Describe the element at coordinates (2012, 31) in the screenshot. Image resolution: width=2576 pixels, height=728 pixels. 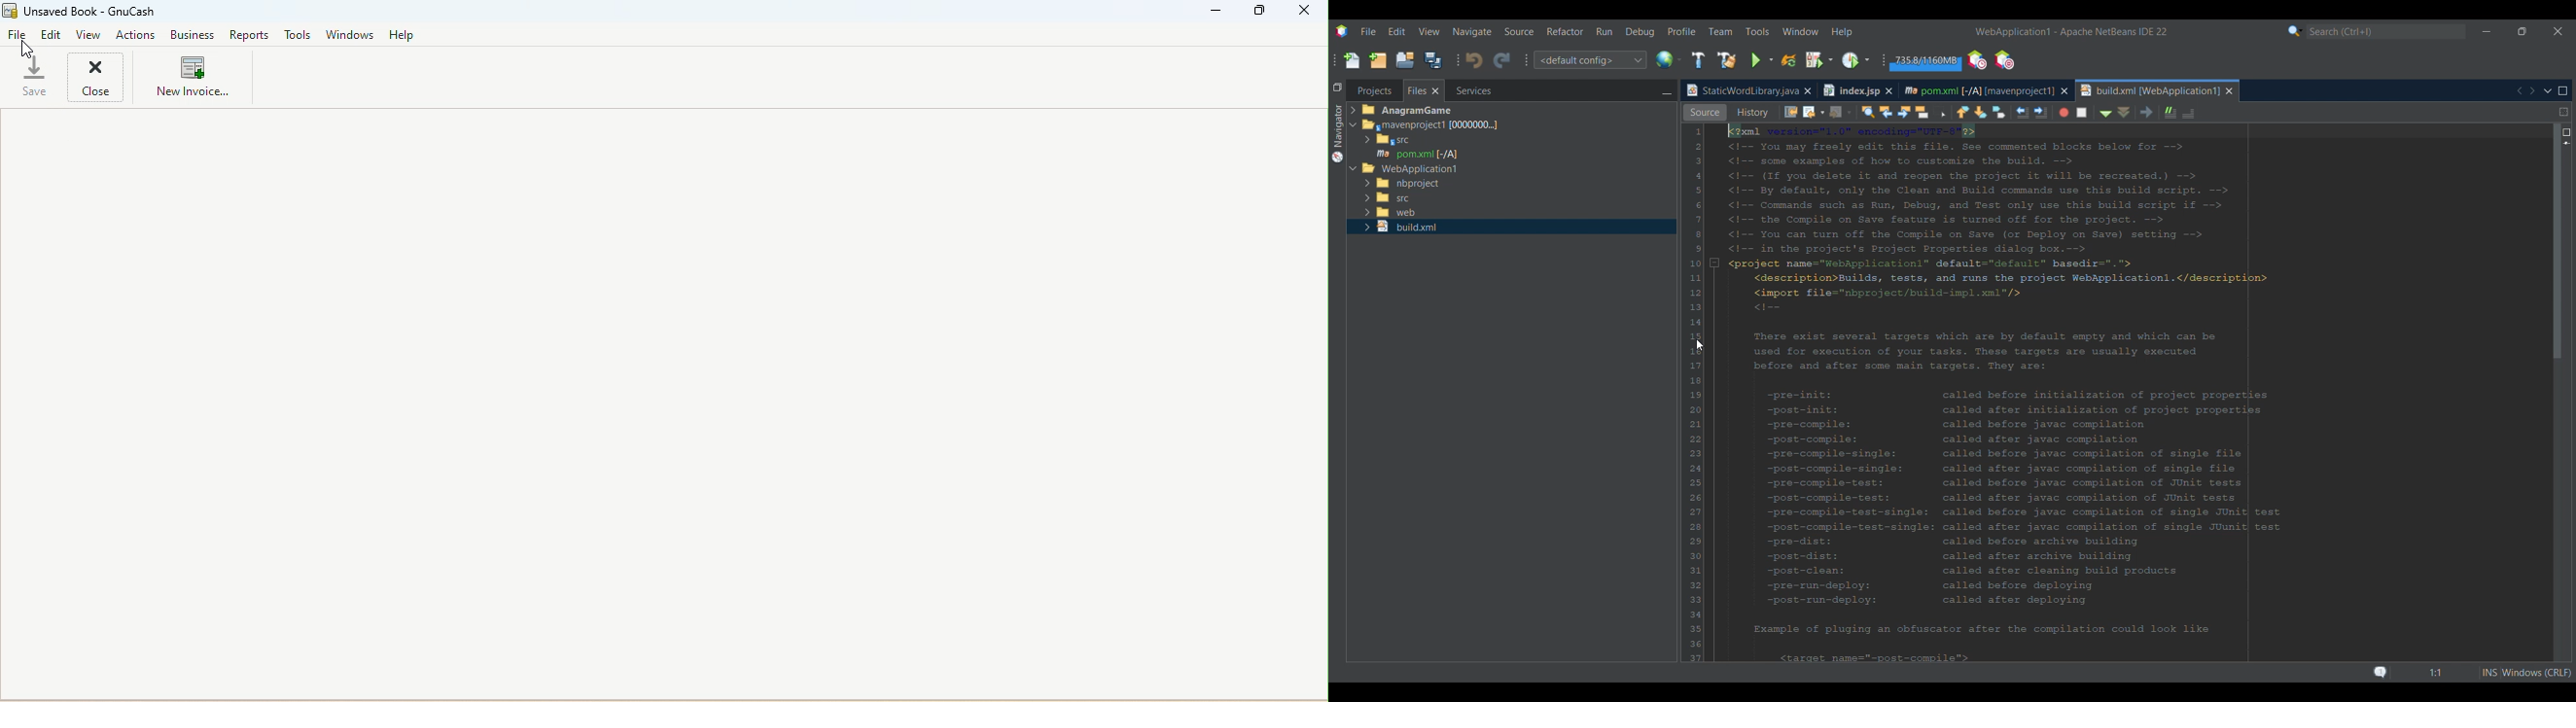
I see `Project name changed` at that location.